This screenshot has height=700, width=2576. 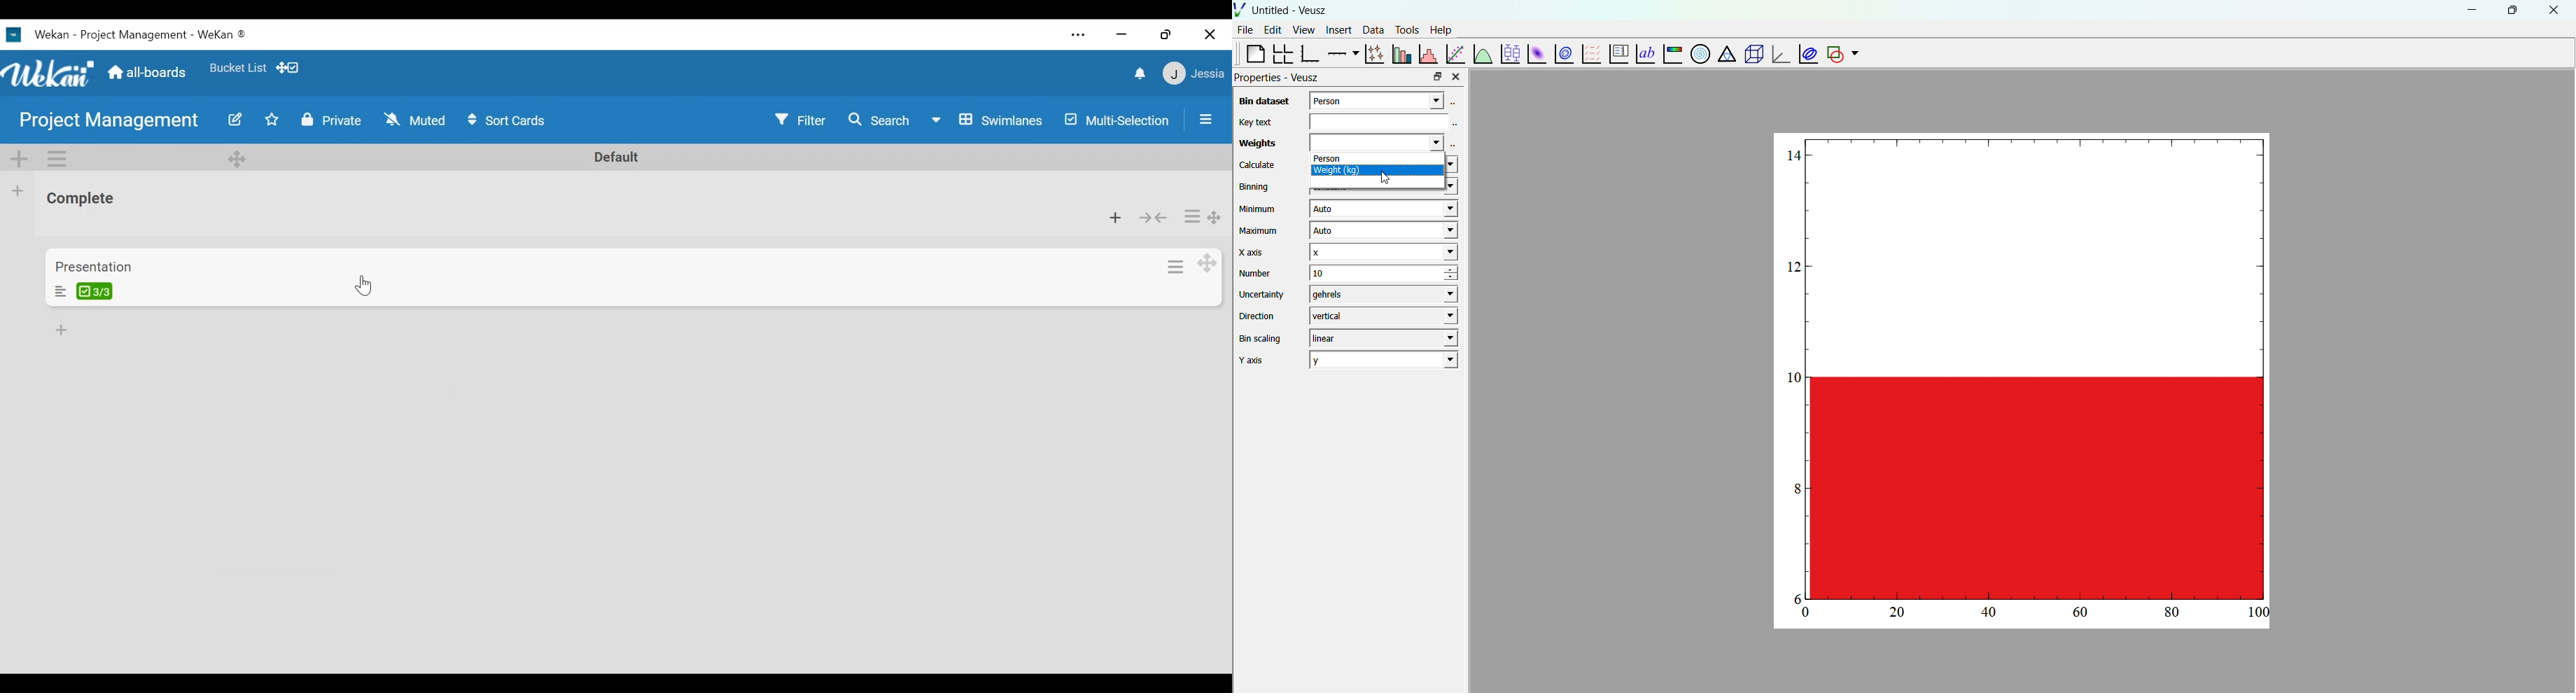 I want to click on 3d graph, so click(x=1779, y=55).